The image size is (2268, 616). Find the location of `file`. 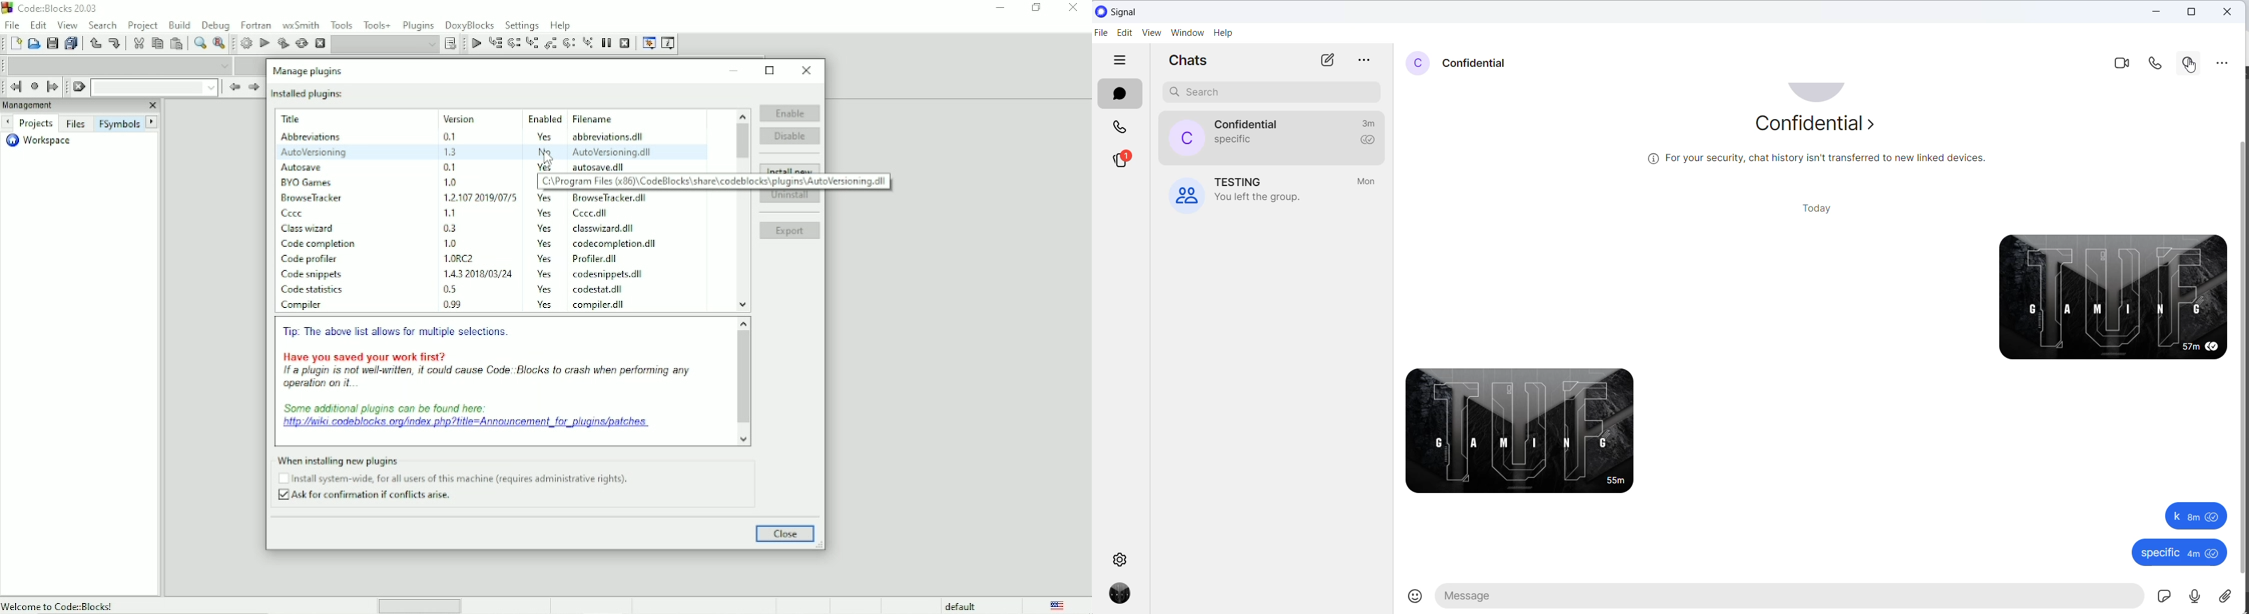

file is located at coordinates (599, 290).